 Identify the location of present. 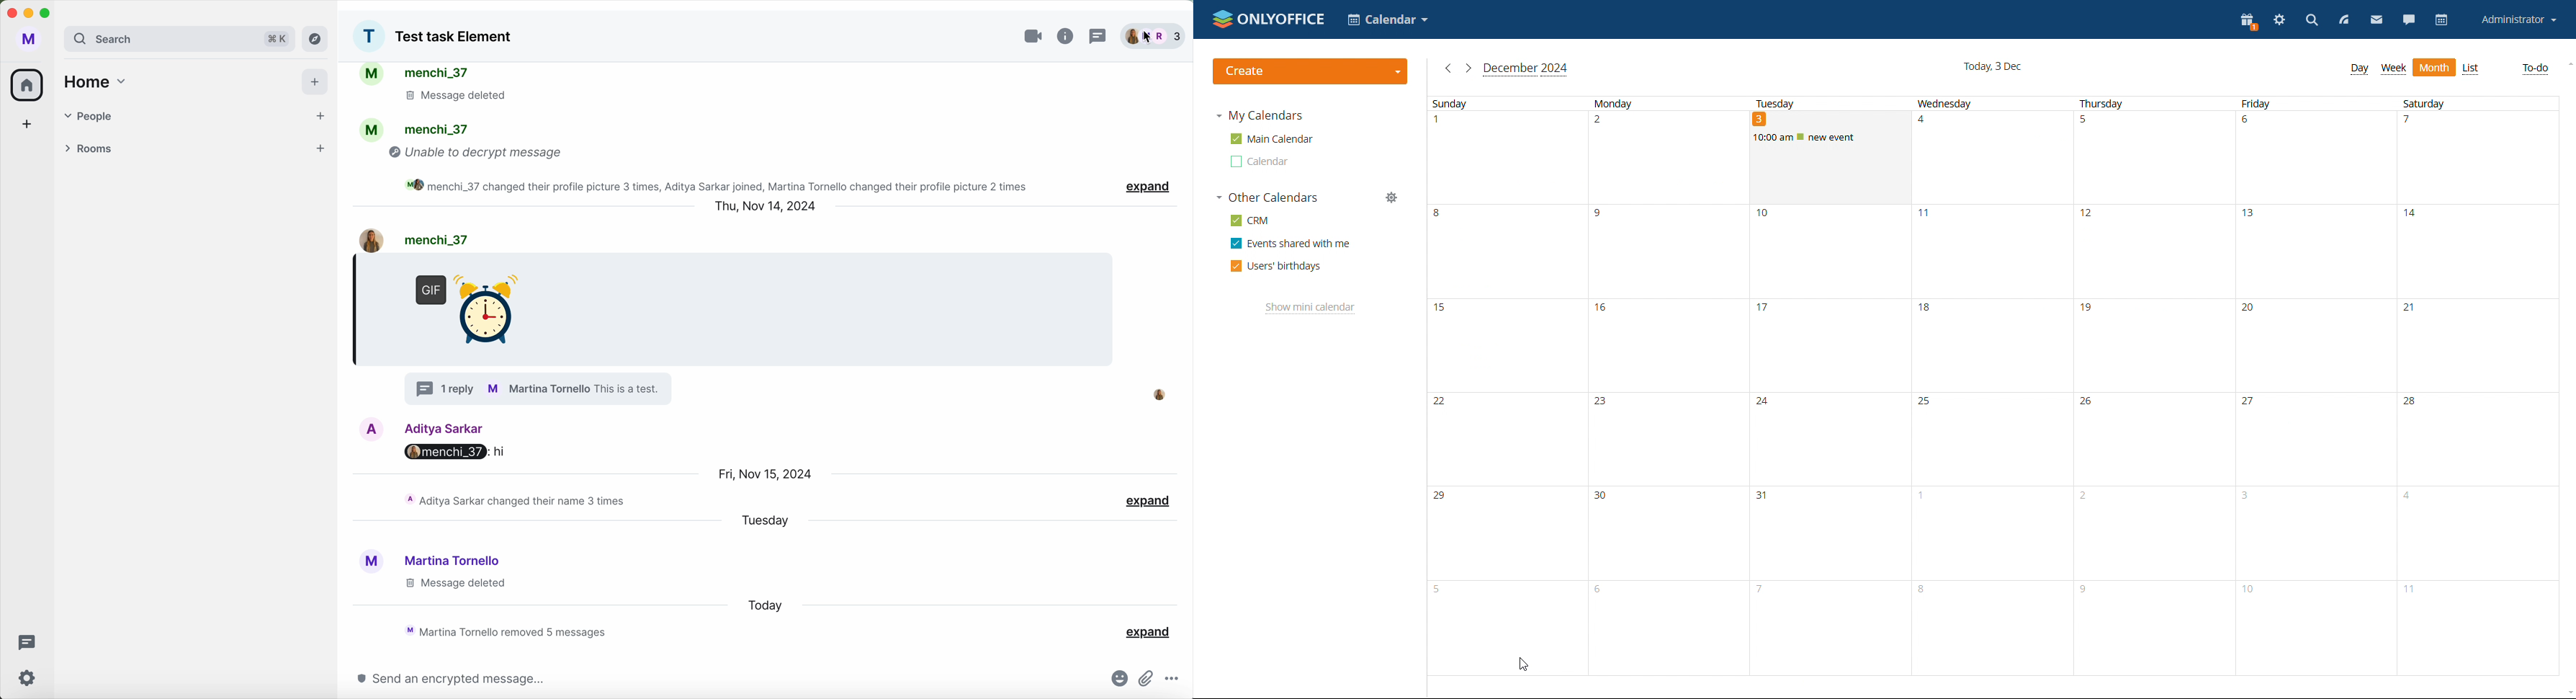
(2248, 22).